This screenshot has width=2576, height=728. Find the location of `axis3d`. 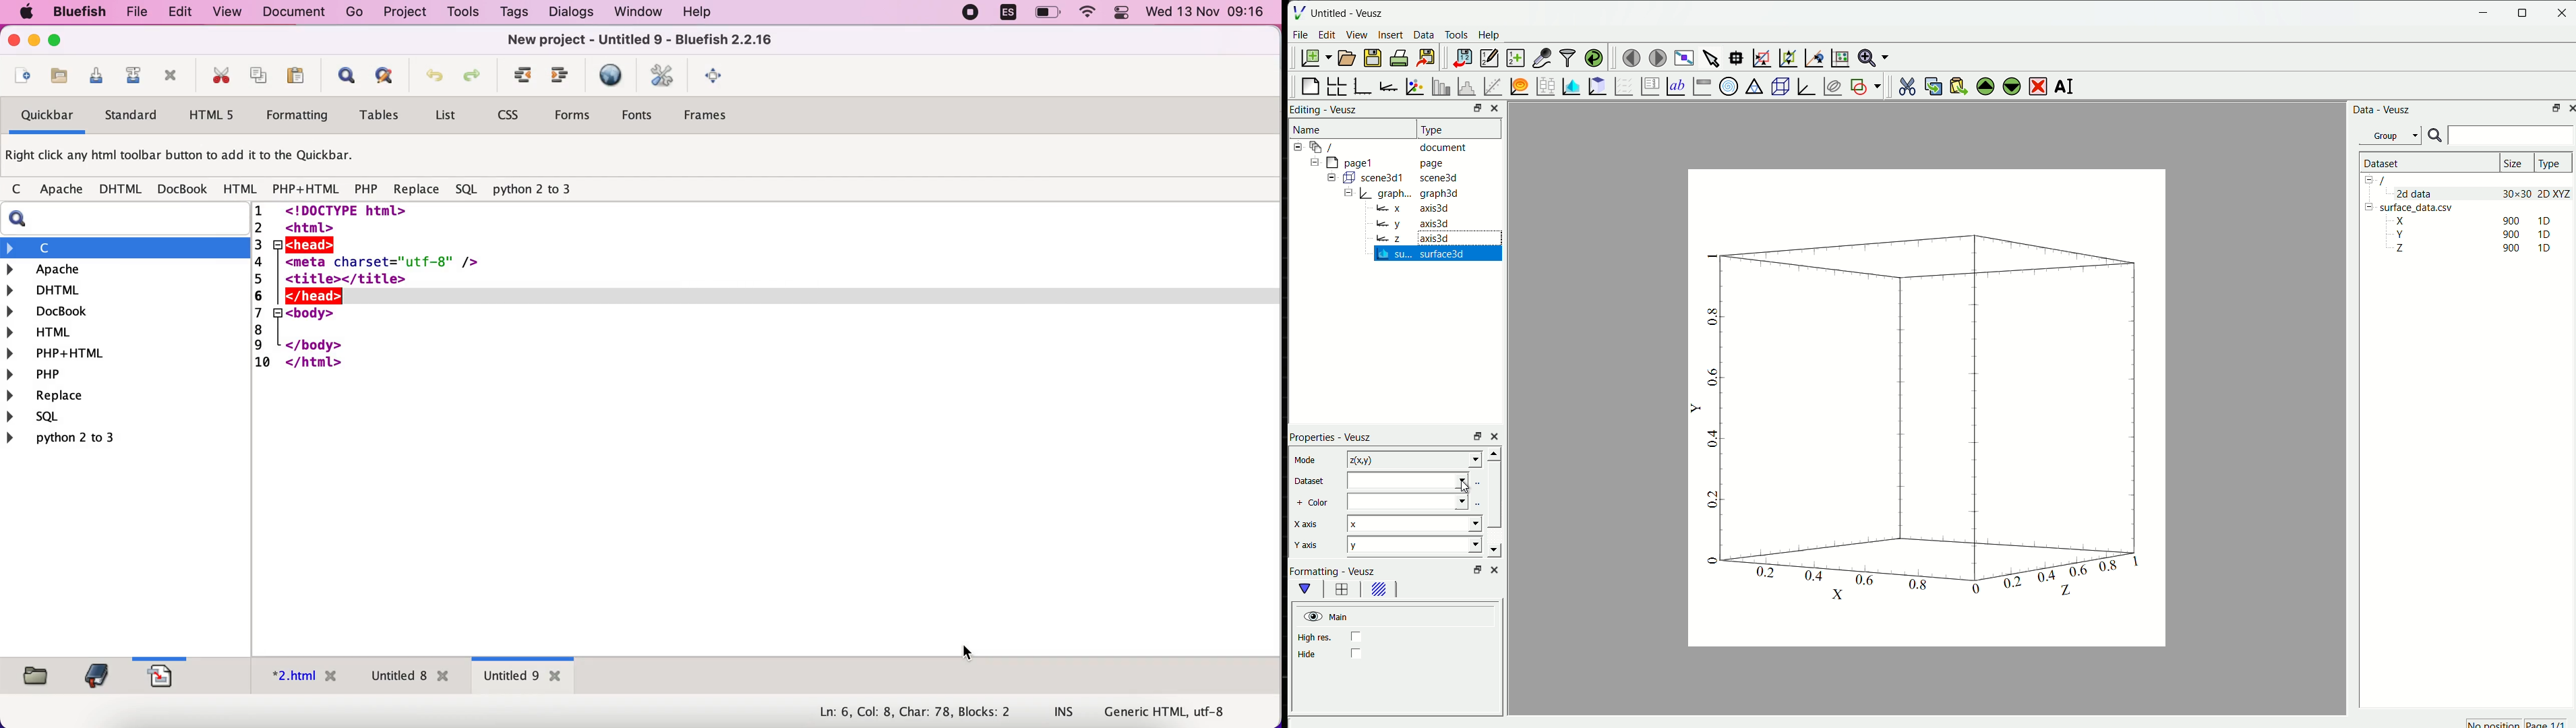

axis3d is located at coordinates (1434, 239).